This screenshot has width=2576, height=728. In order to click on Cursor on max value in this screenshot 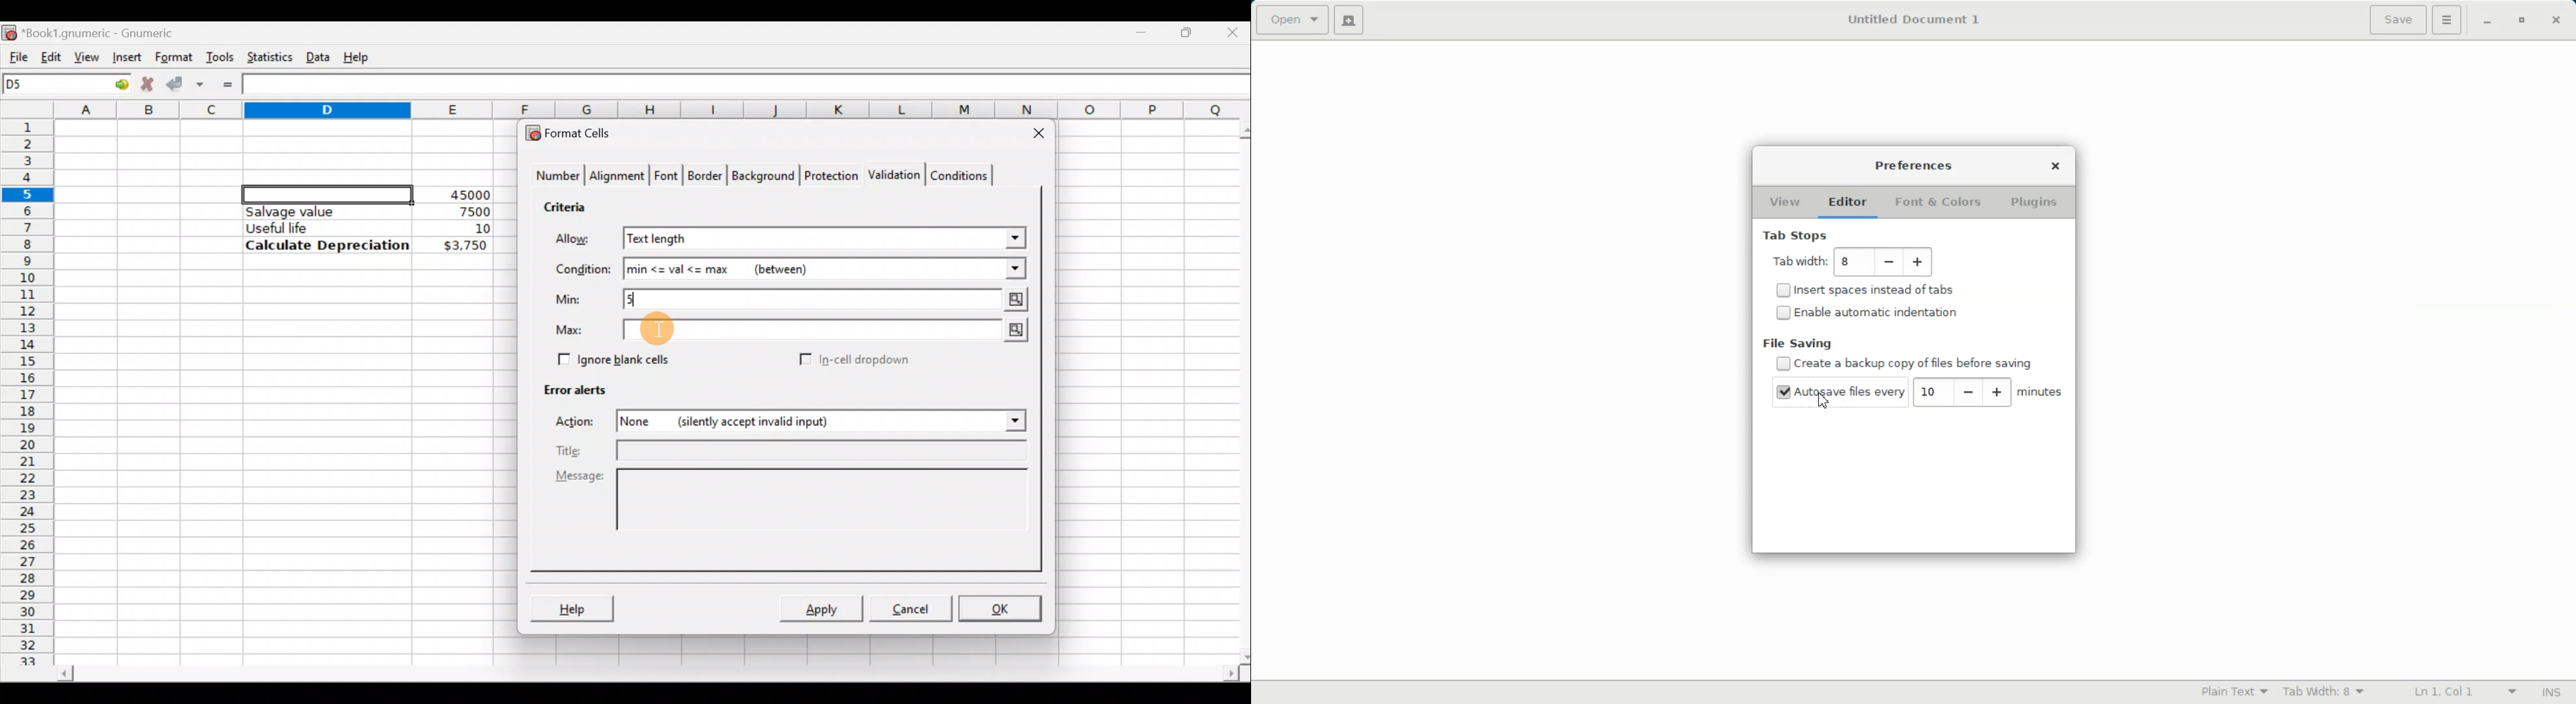, I will do `click(658, 331)`.